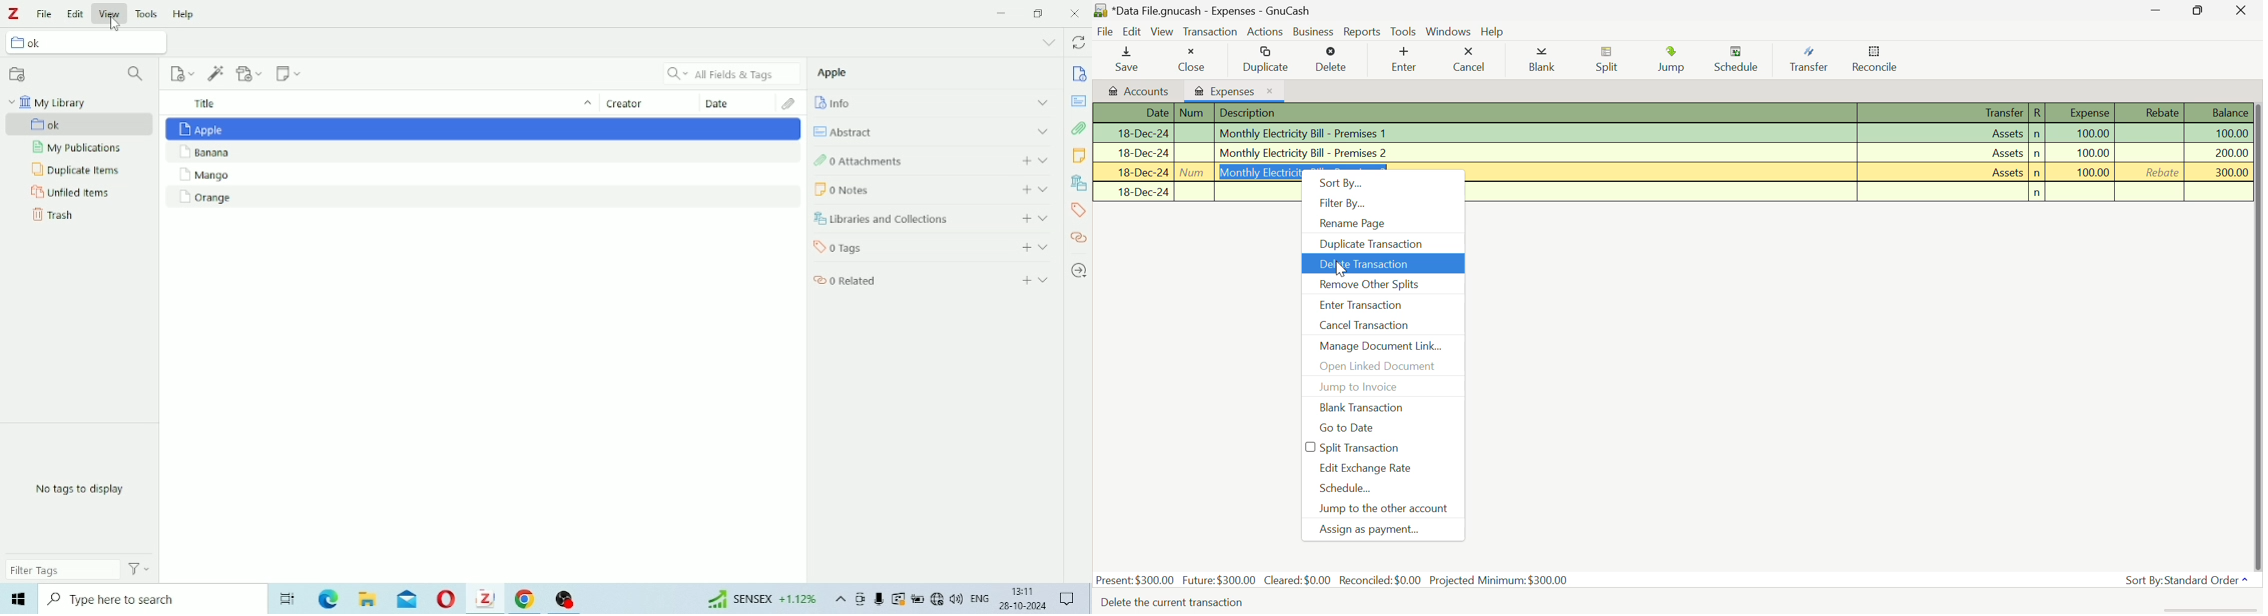 This screenshot has width=2268, height=616. I want to click on Creator, so click(635, 104).